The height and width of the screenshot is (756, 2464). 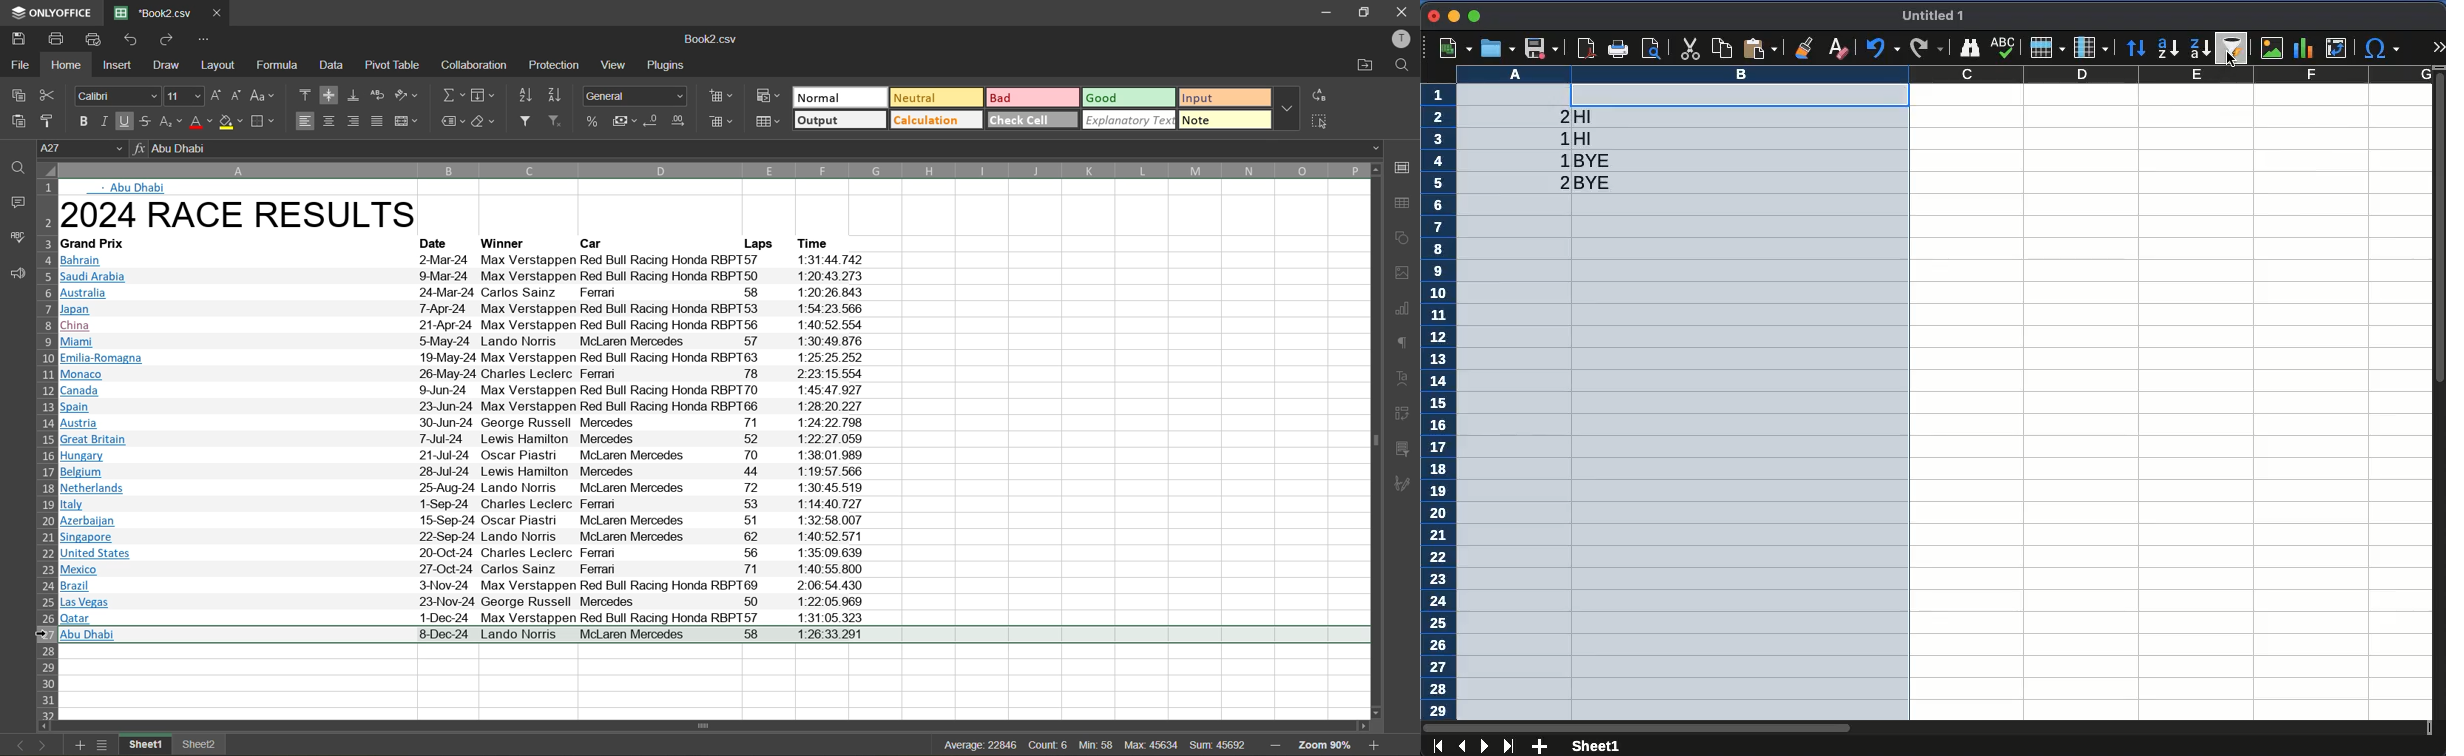 I want to click on sort, so click(x=2137, y=50).